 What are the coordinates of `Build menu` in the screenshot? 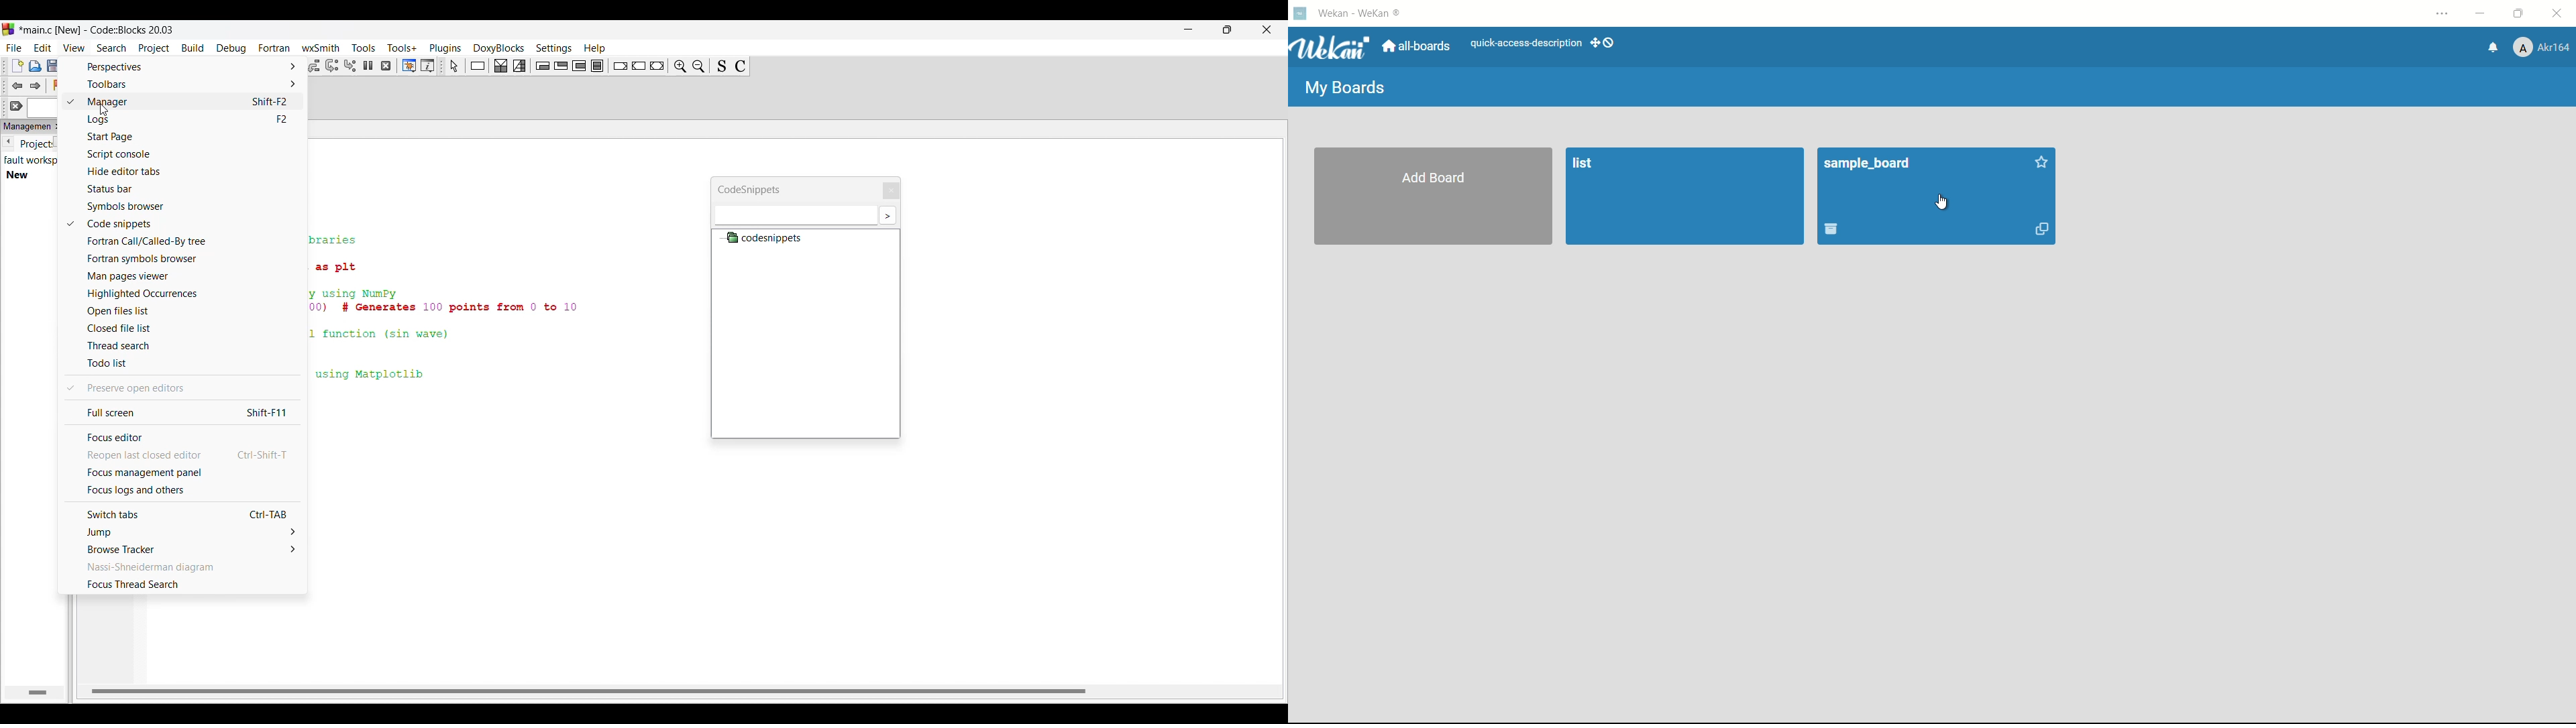 It's located at (193, 48).